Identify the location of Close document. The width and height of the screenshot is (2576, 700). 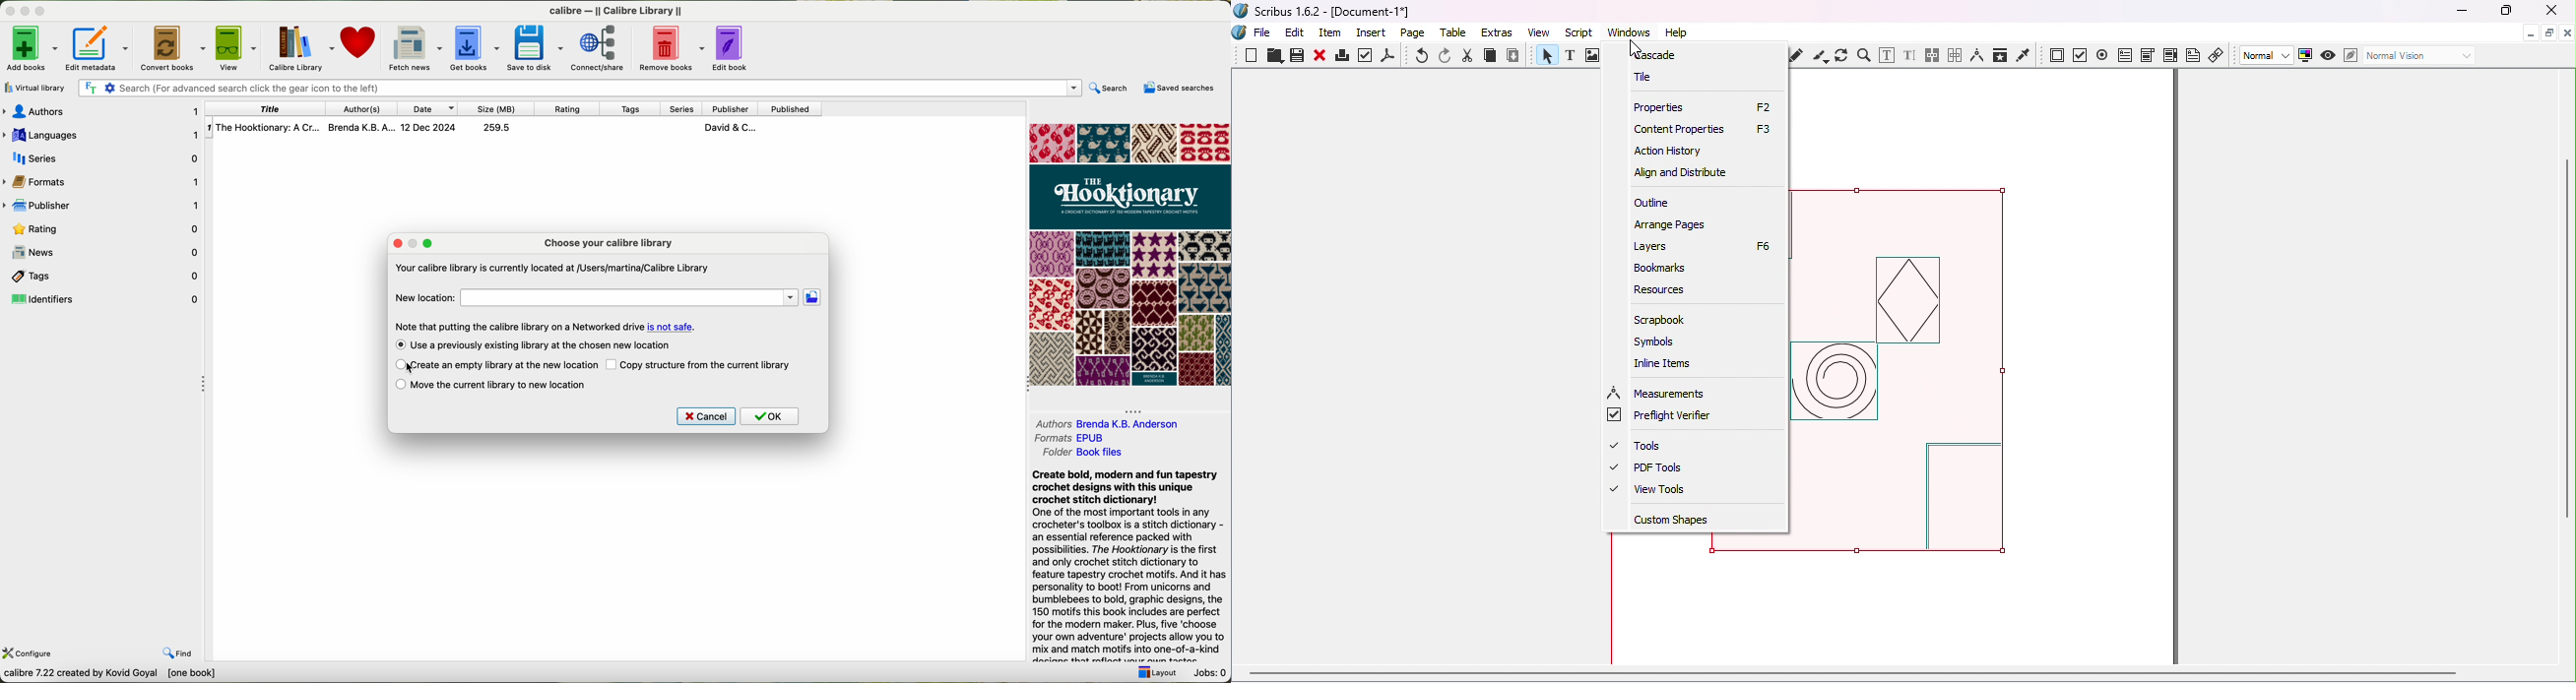
(2567, 33).